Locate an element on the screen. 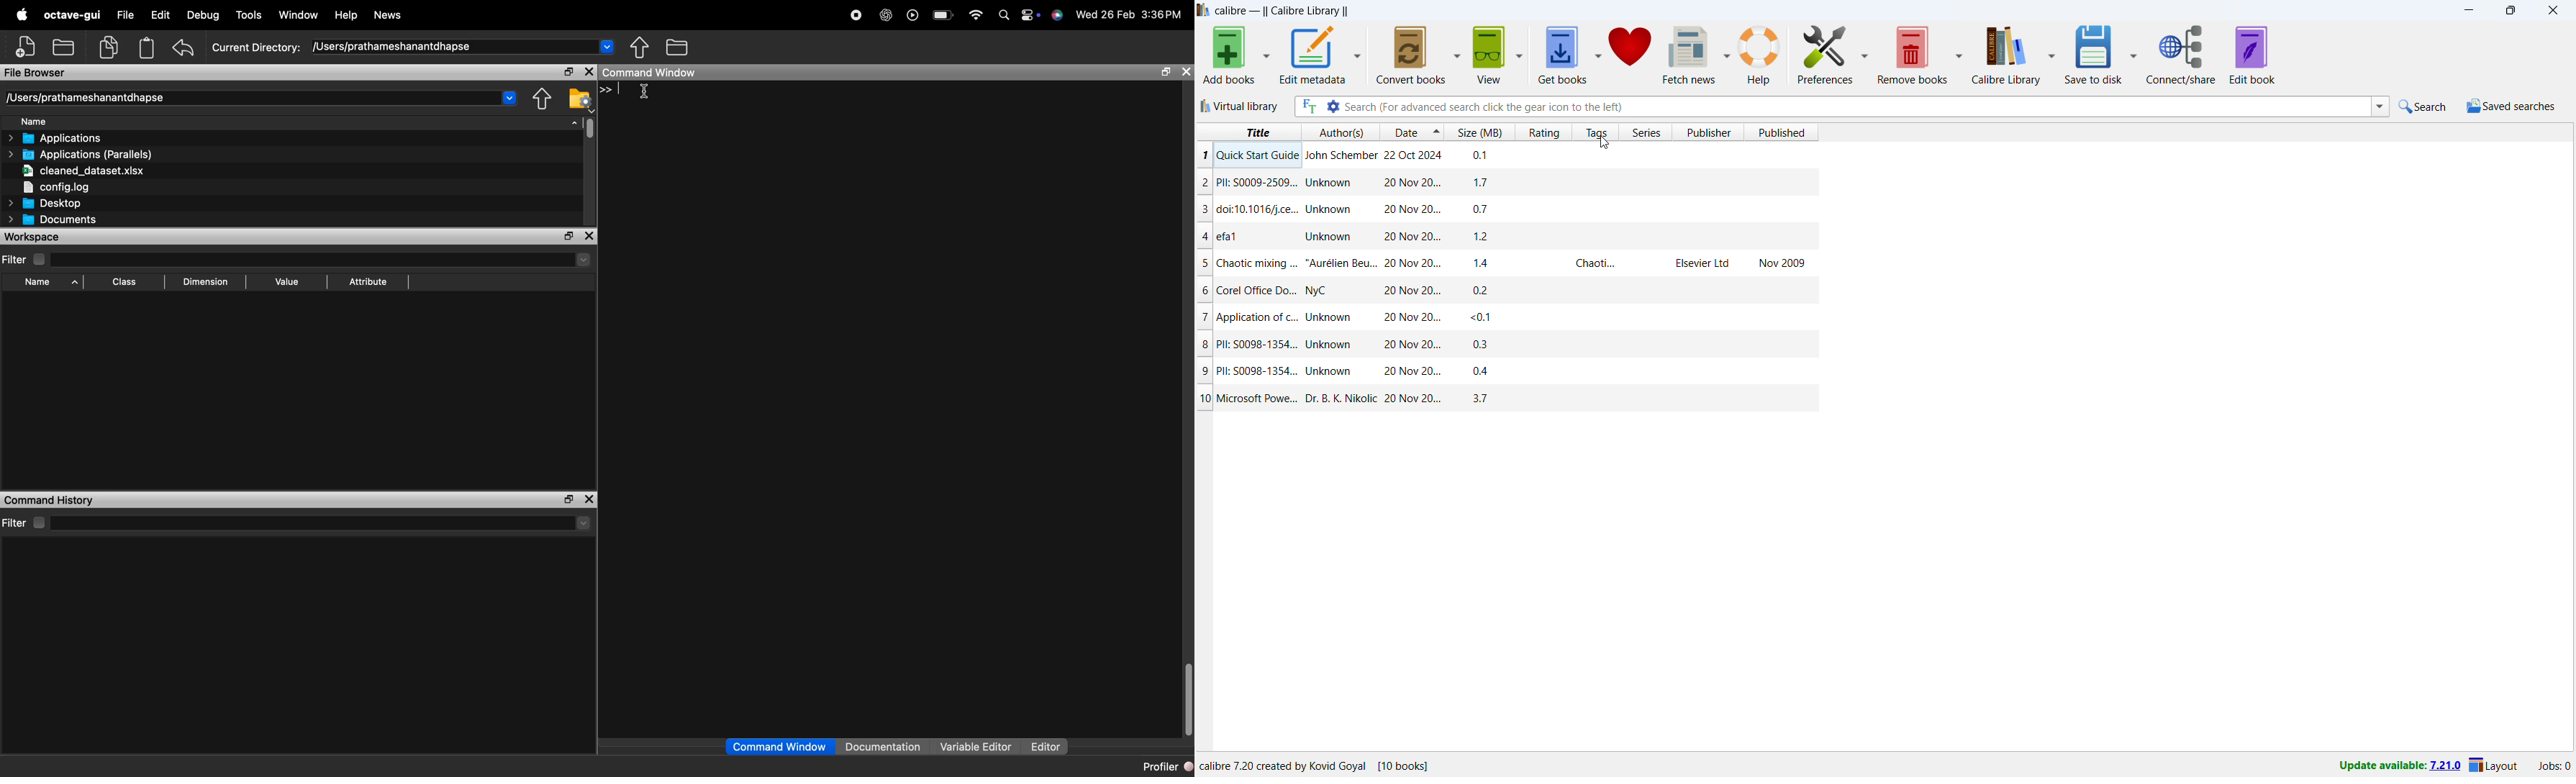  vertical scrollbar is located at coordinates (586, 129).